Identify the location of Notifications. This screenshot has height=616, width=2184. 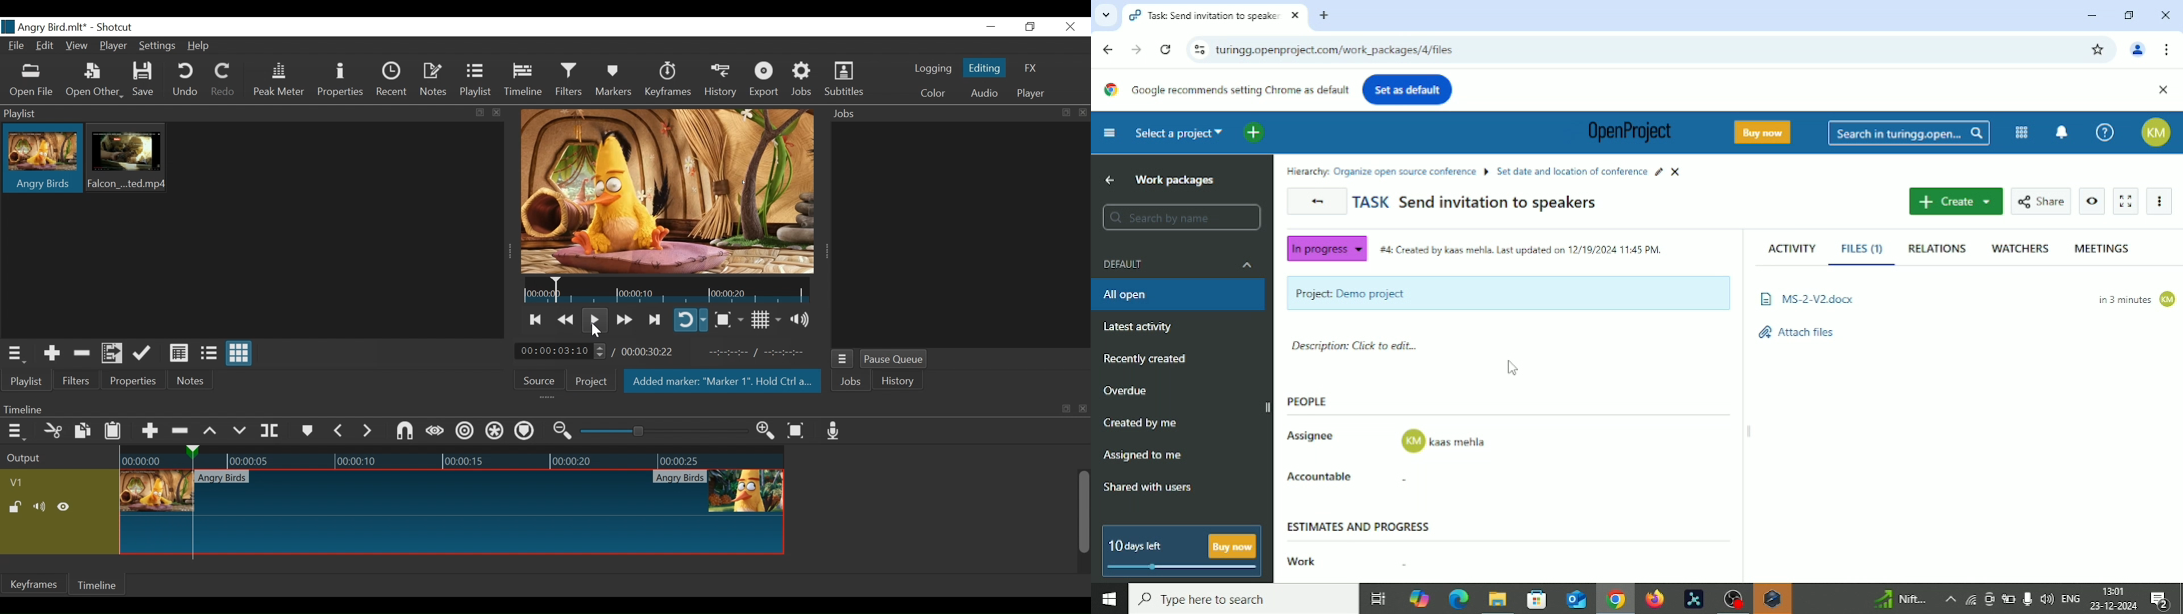
(2166, 600).